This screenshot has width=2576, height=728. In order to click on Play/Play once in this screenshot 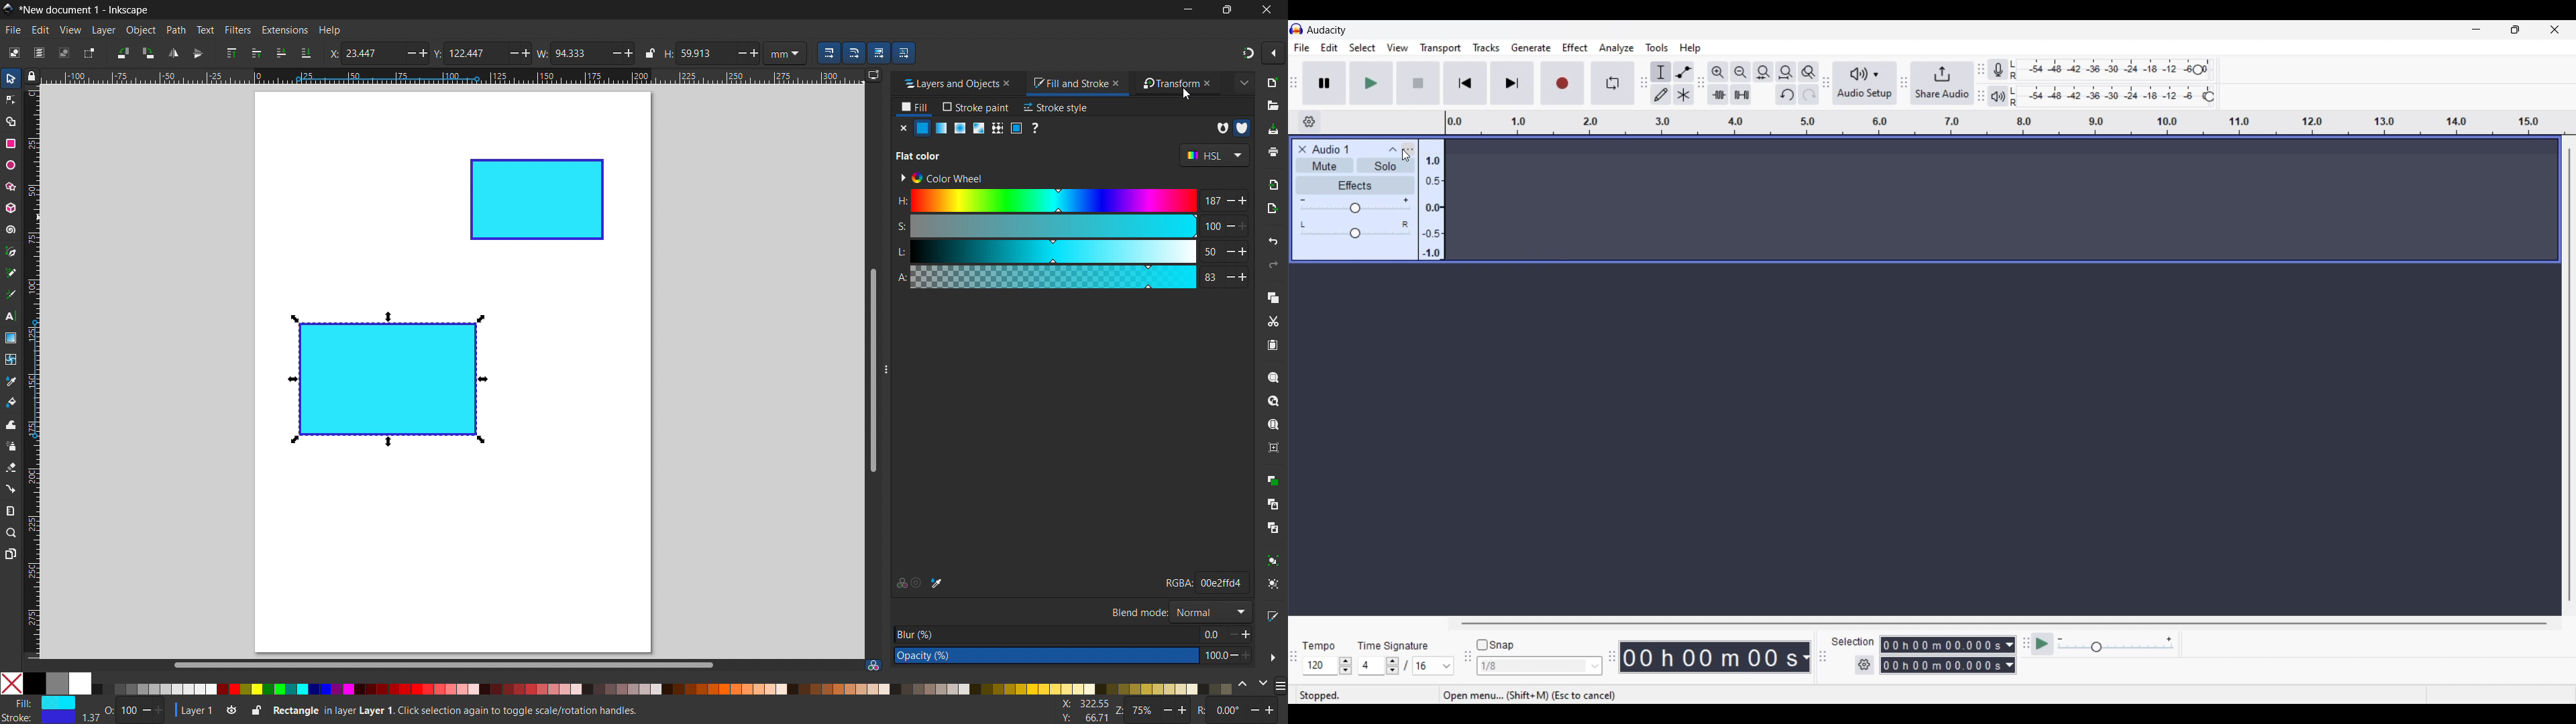, I will do `click(1371, 82)`.